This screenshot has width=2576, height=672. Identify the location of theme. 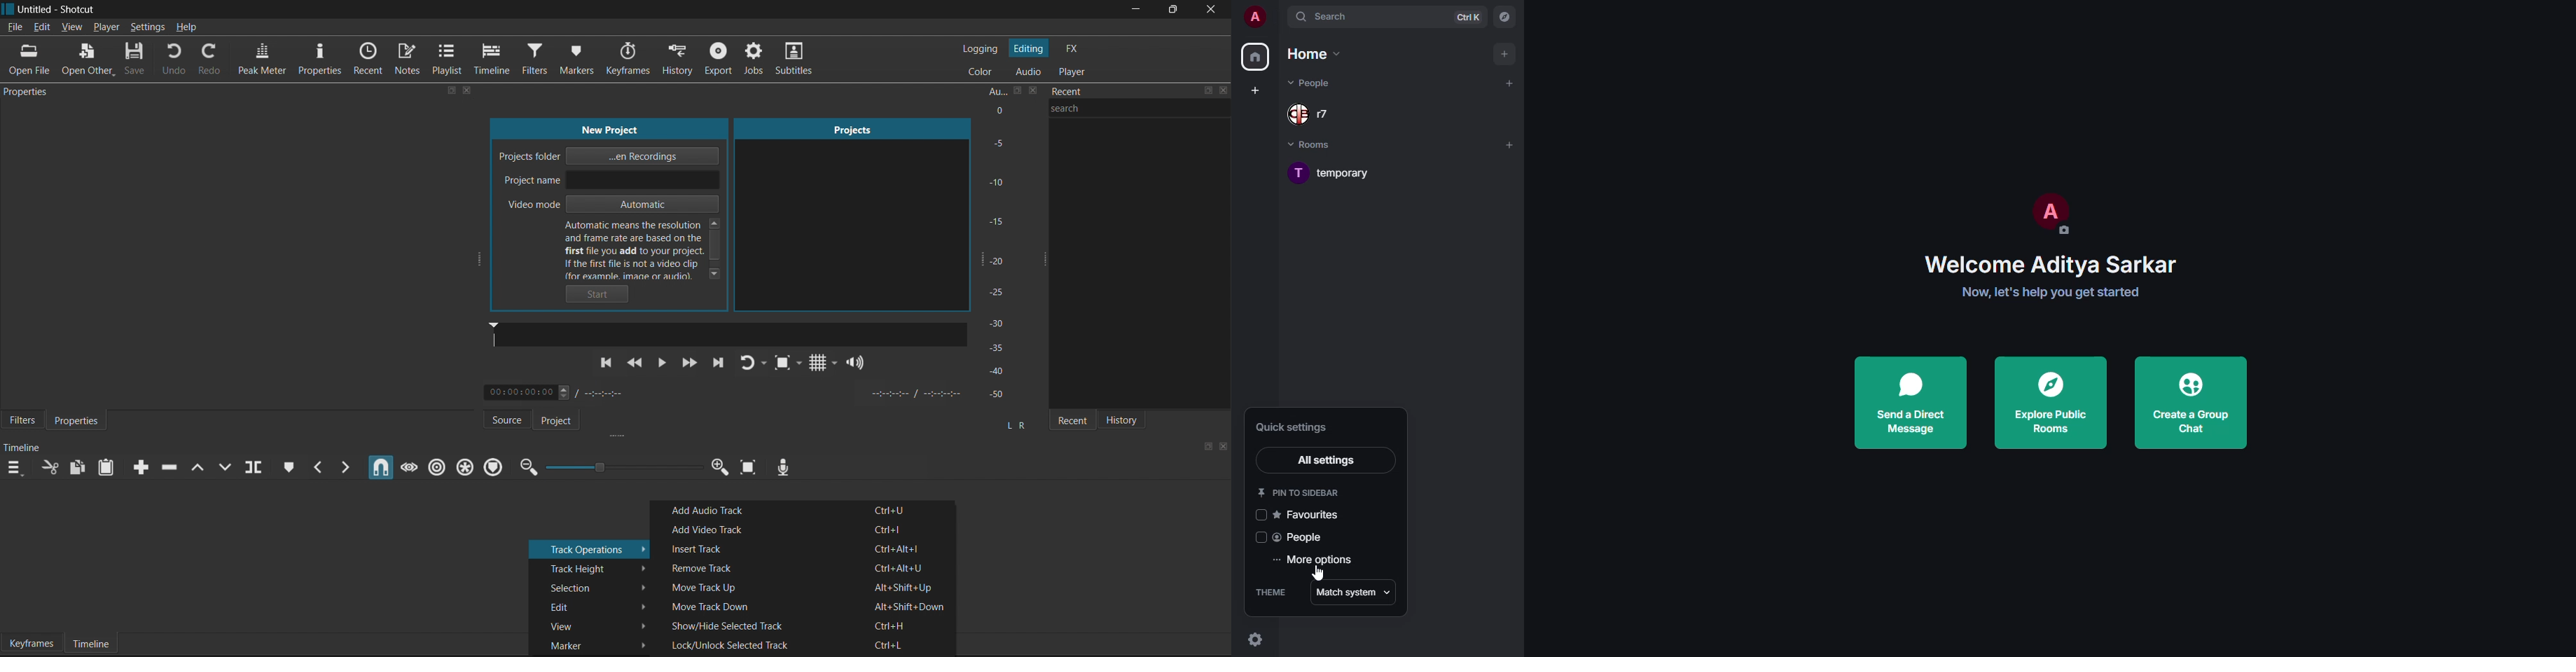
(1270, 592).